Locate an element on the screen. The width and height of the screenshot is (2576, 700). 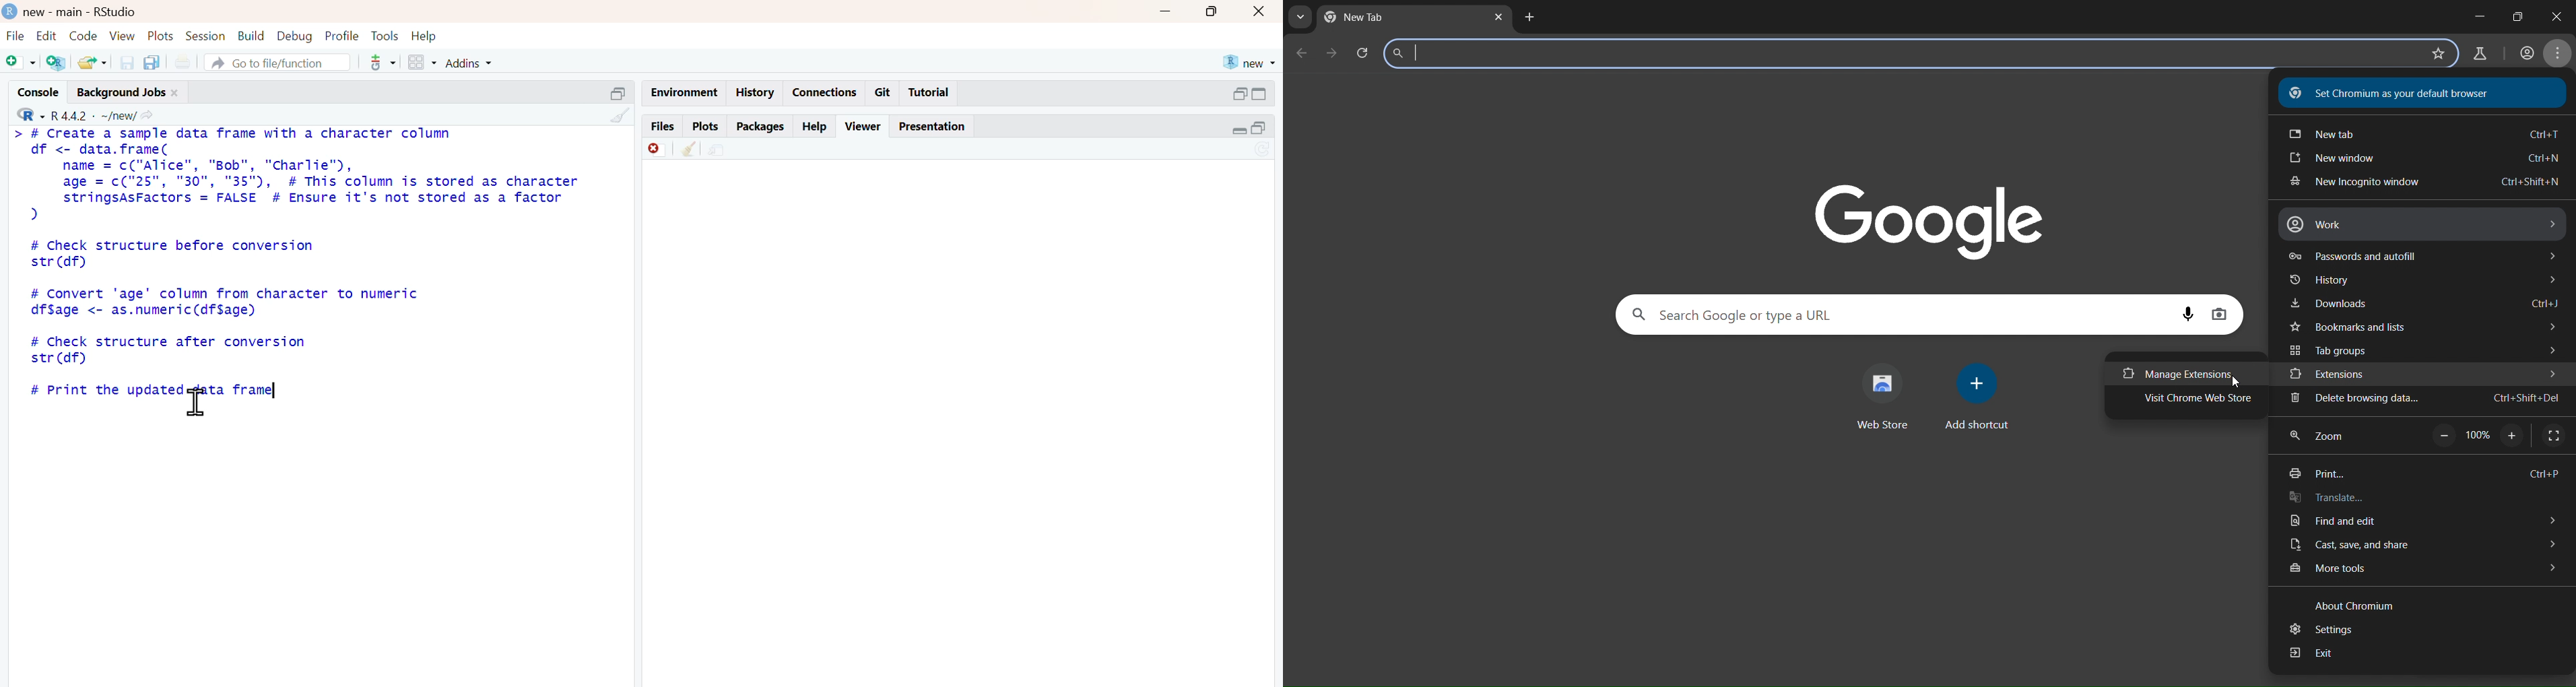
reload page is located at coordinates (1363, 53).